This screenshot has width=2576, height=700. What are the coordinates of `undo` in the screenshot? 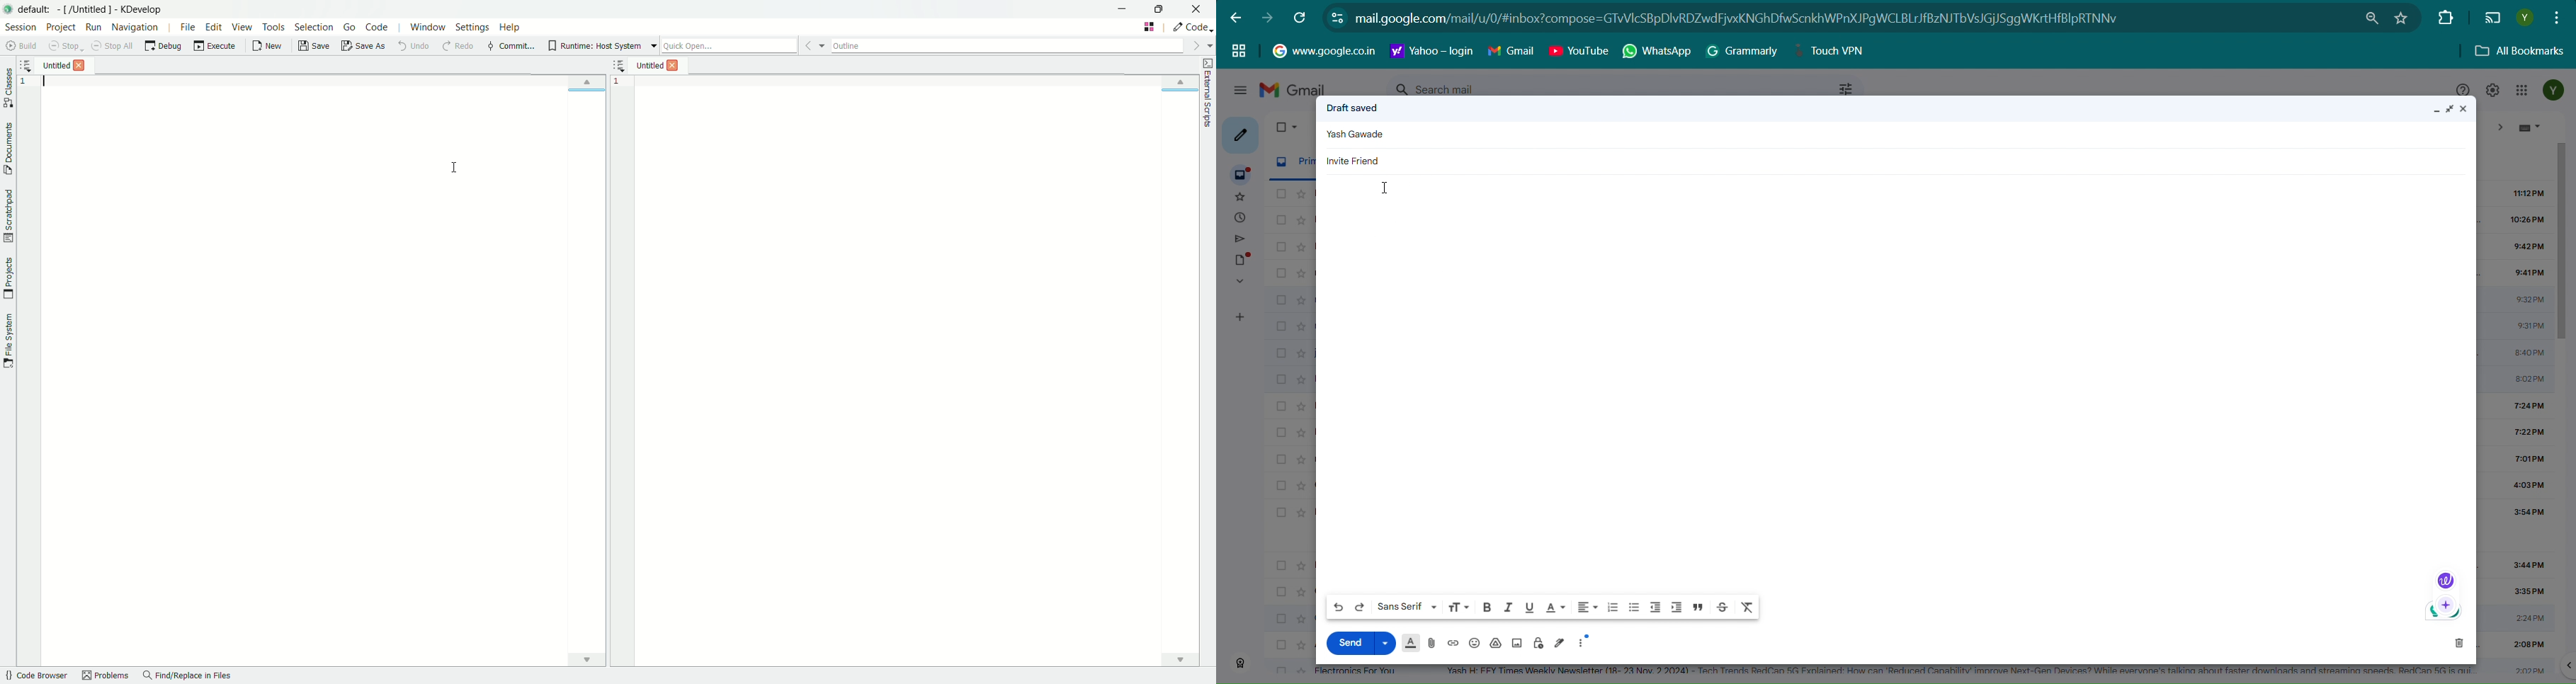 It's located at (413, 46).